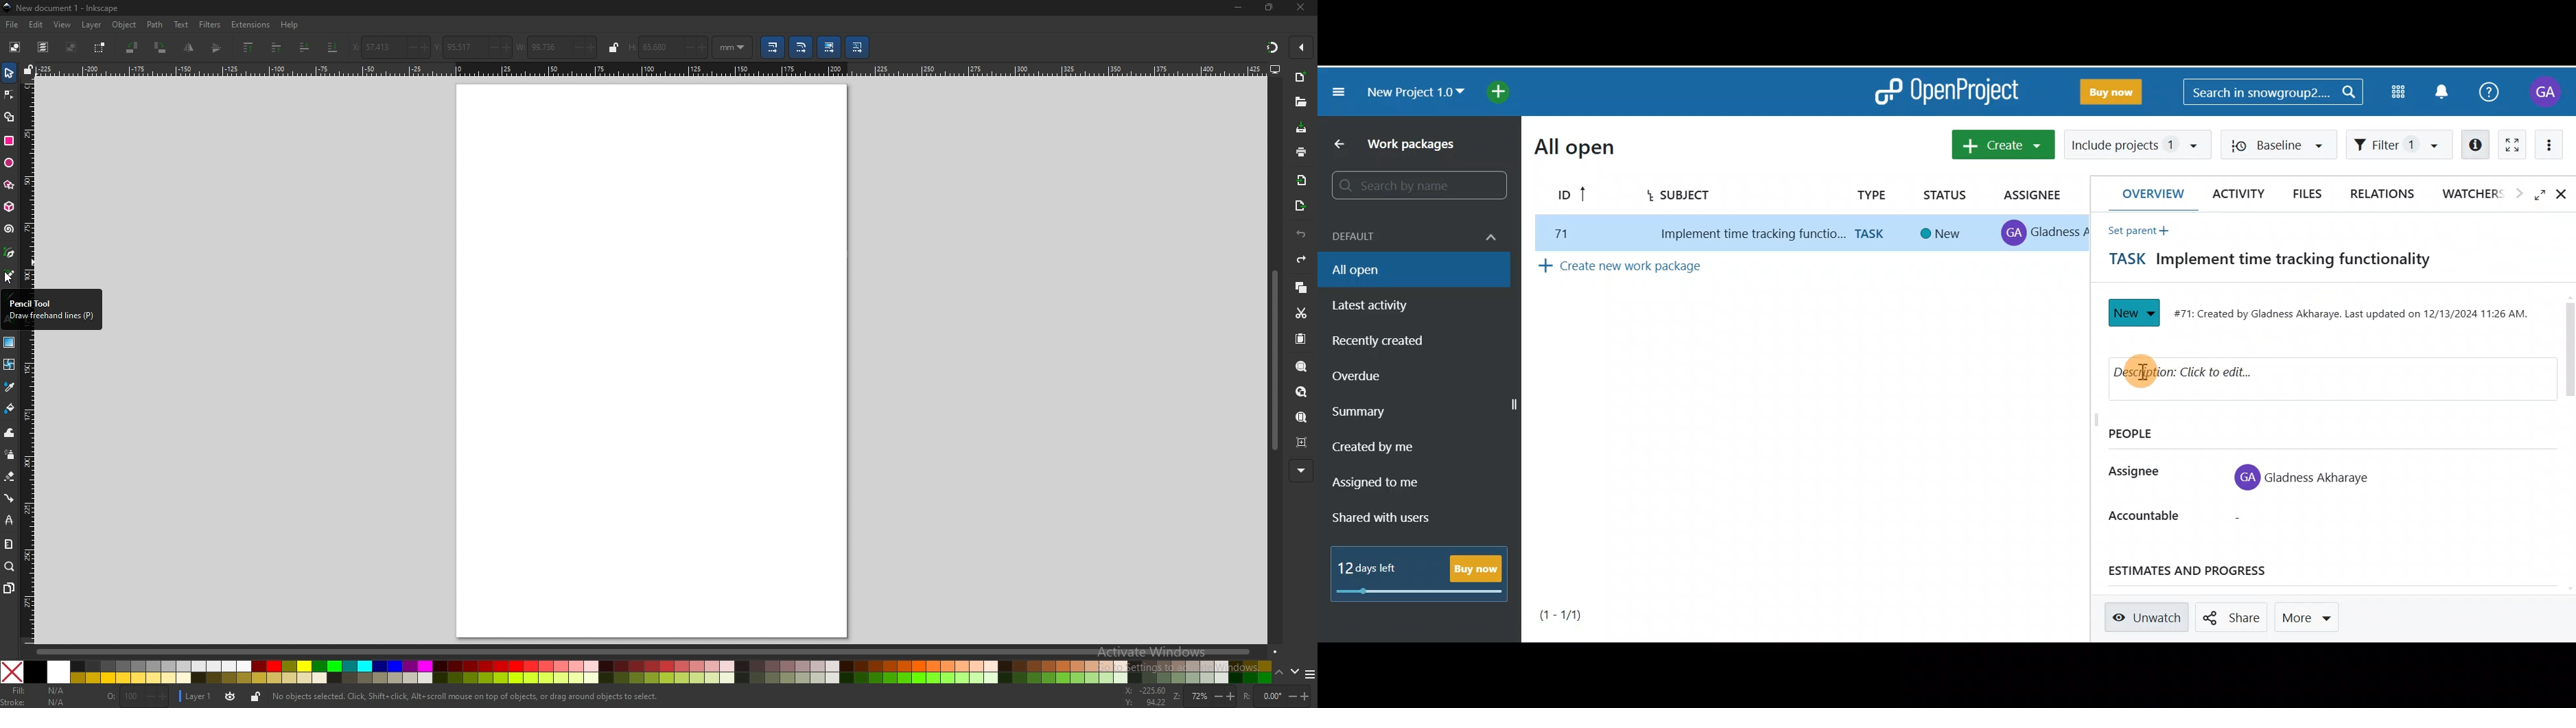  I want to click on more colors, so click(1309, 674).